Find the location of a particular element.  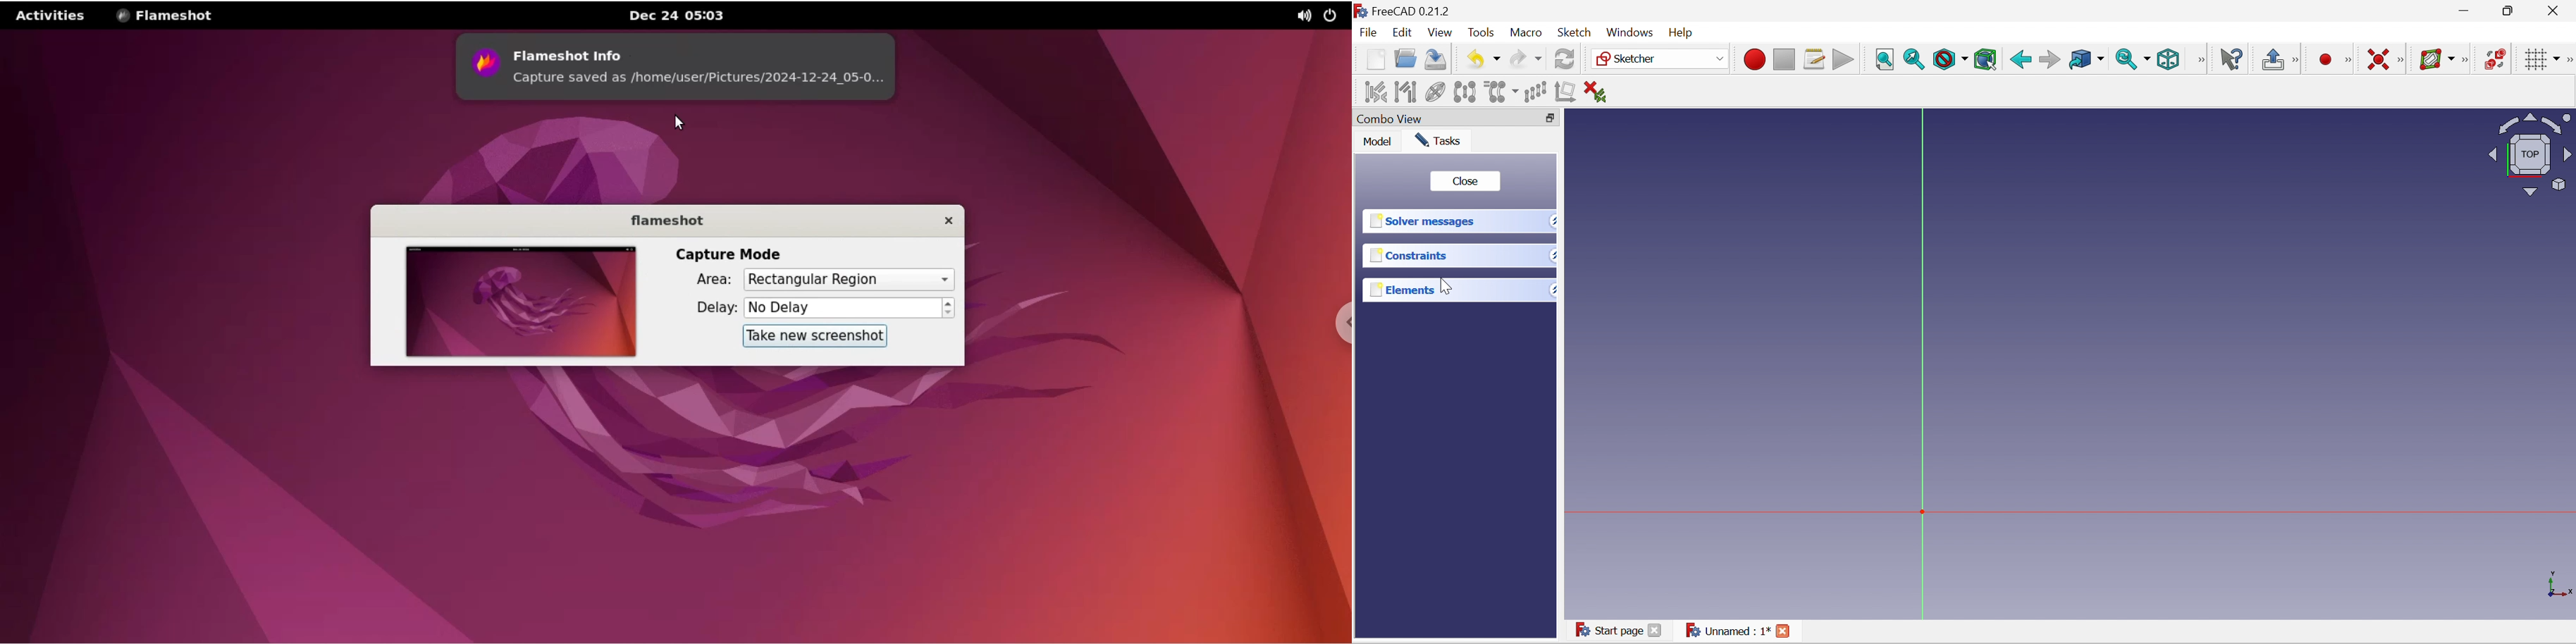

area: is located at coordinates (708, 279).